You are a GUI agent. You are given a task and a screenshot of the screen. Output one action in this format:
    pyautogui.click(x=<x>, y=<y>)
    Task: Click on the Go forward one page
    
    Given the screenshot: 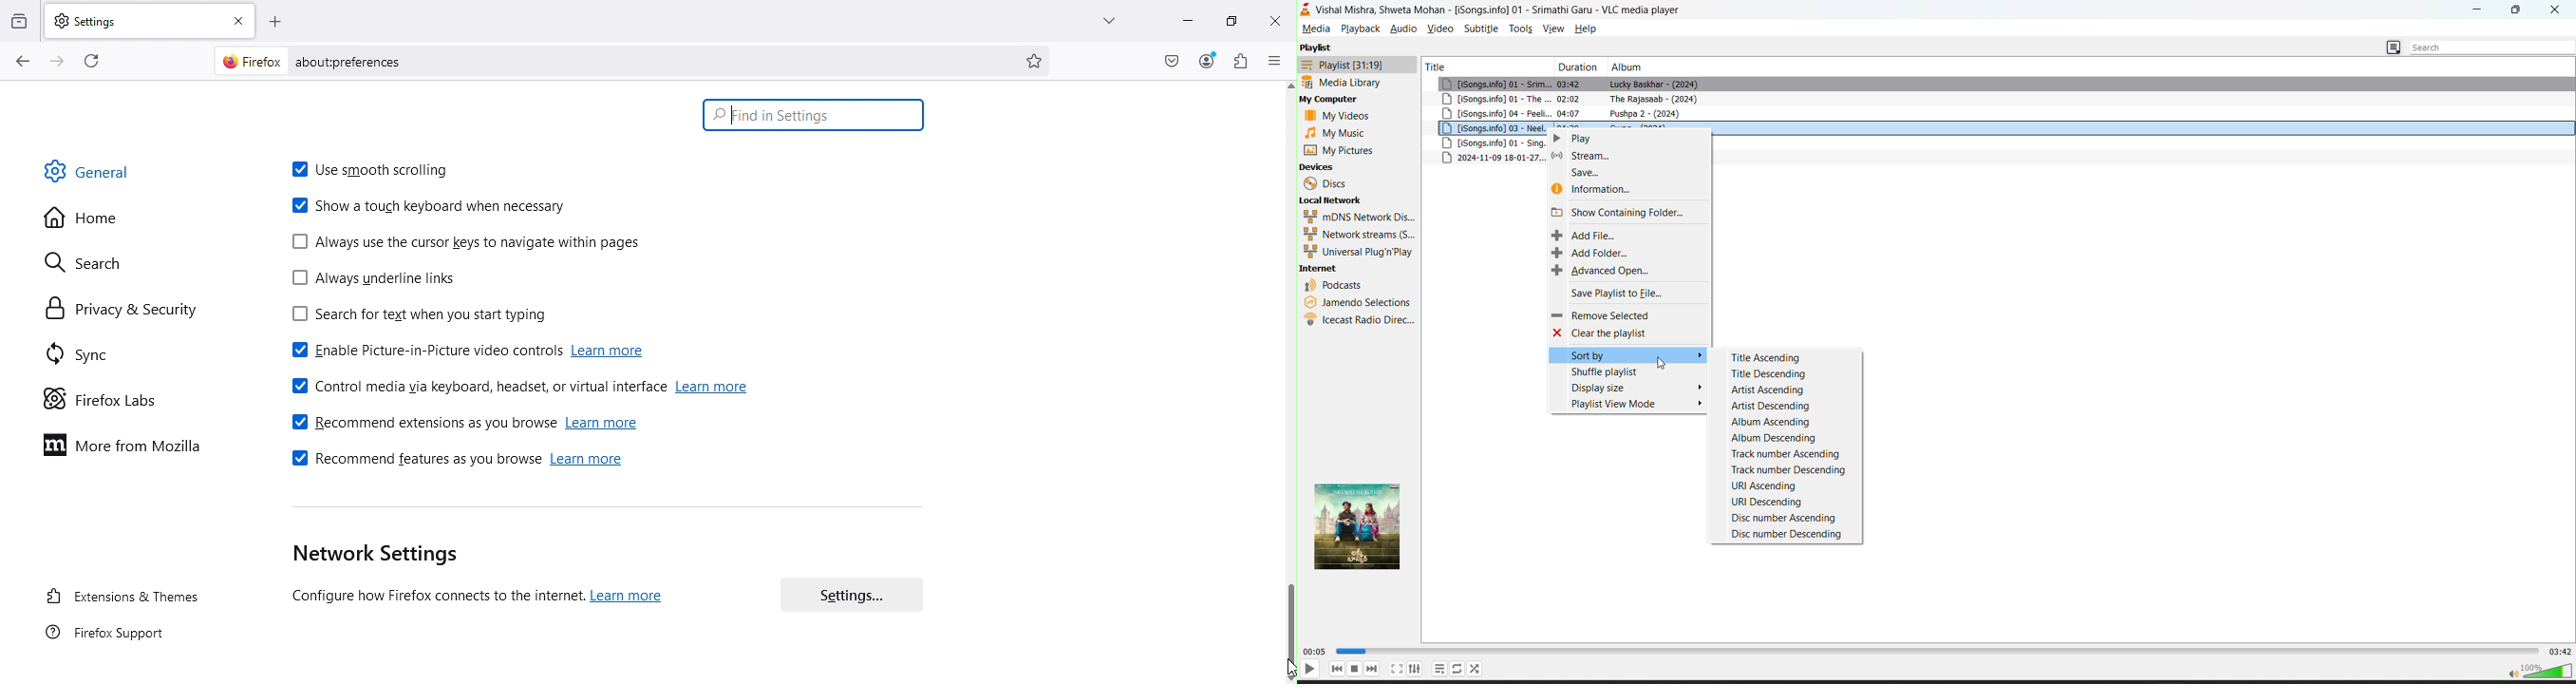 What is the action you would take?
    pyautogui.click(x=60, y=60)
    